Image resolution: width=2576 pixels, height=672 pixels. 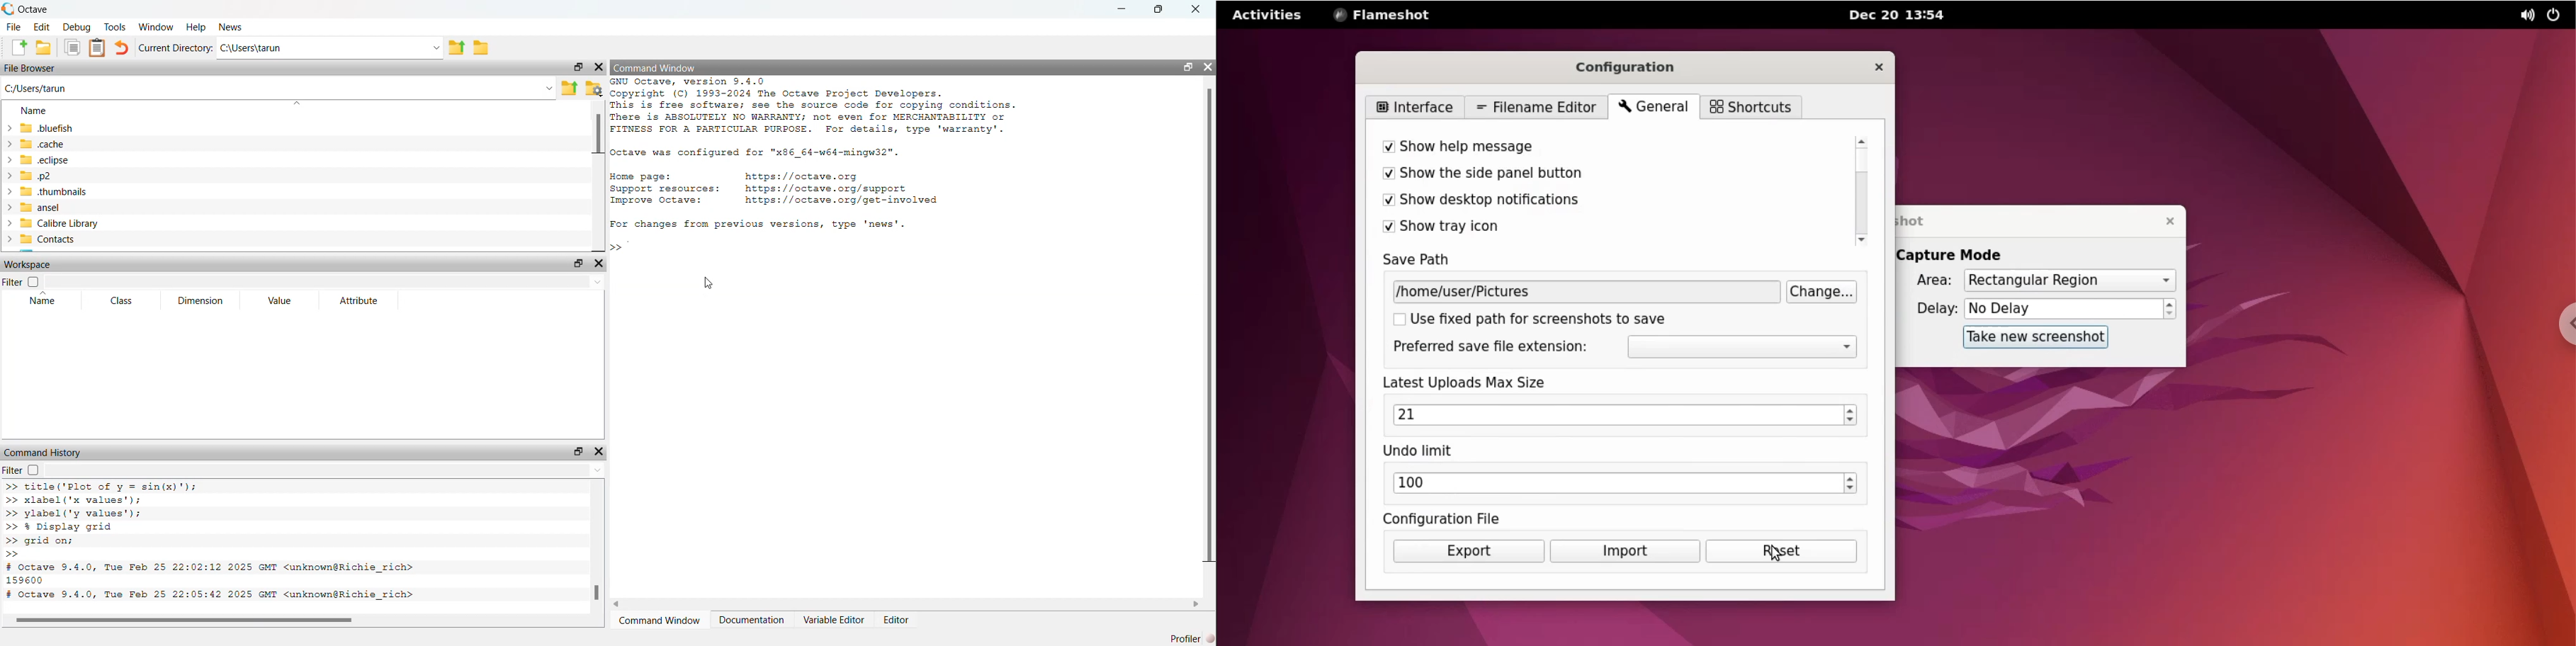 I want to click on Edit, so click(x=42, y=28).